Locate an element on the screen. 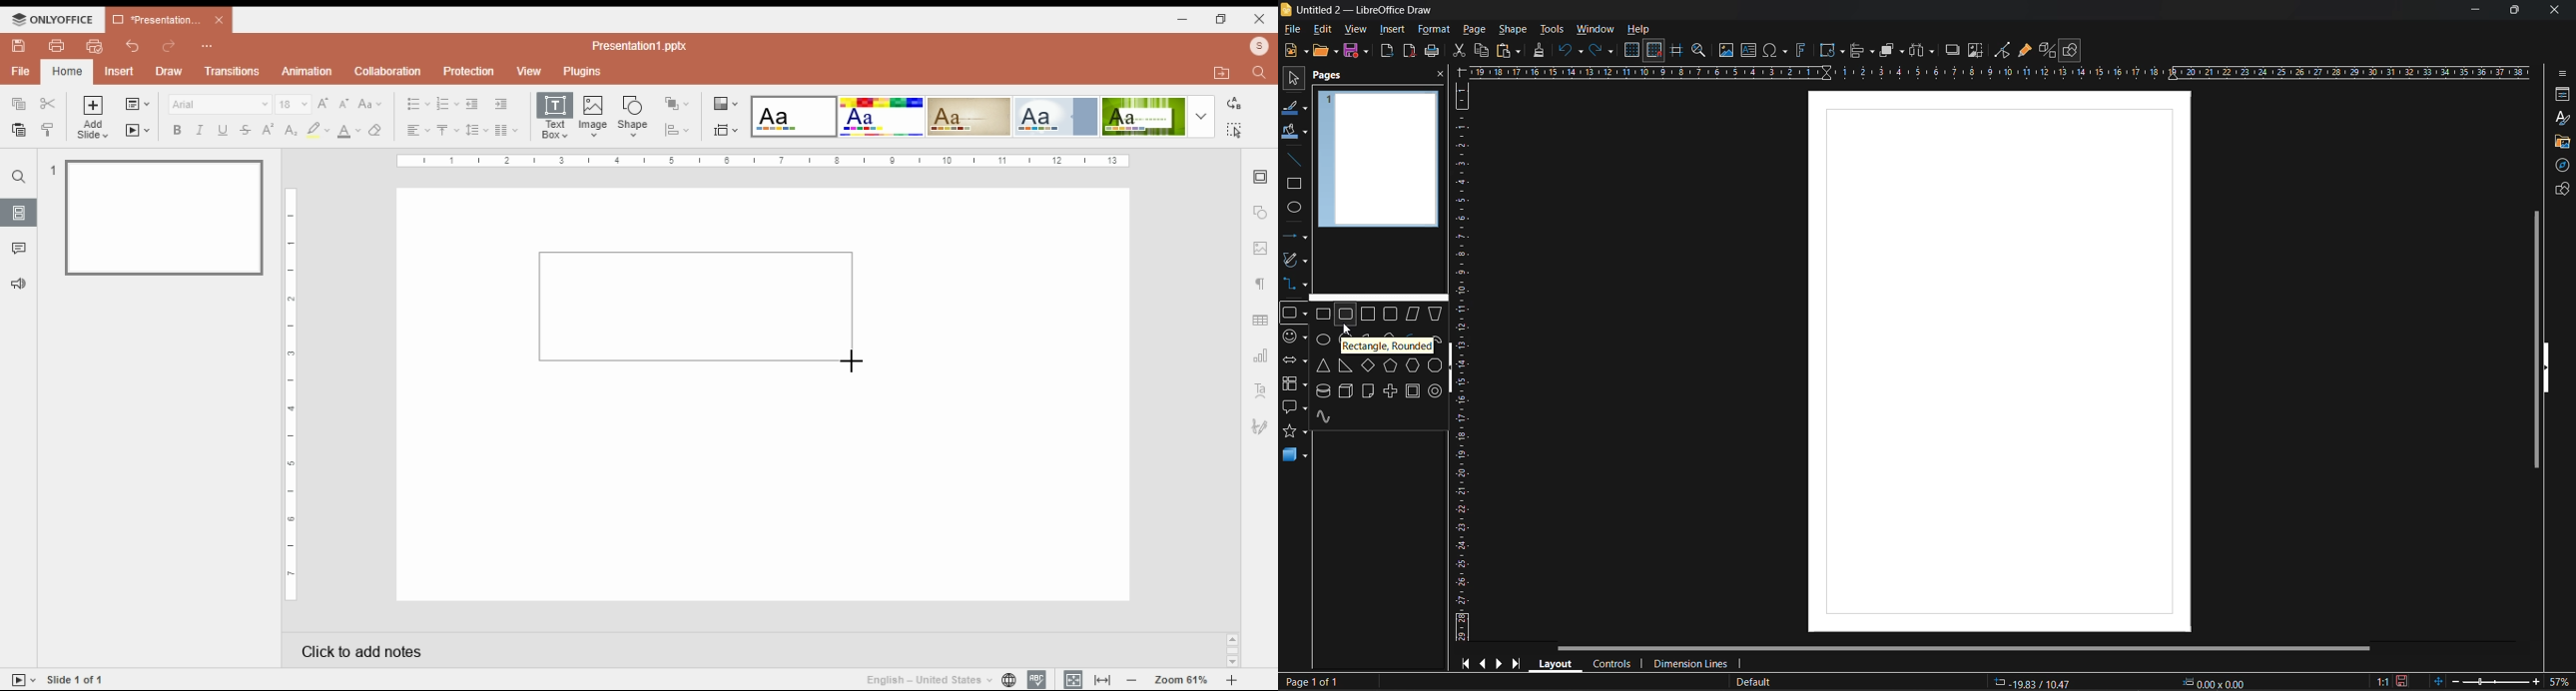  file is located at coordinates (20, 71).